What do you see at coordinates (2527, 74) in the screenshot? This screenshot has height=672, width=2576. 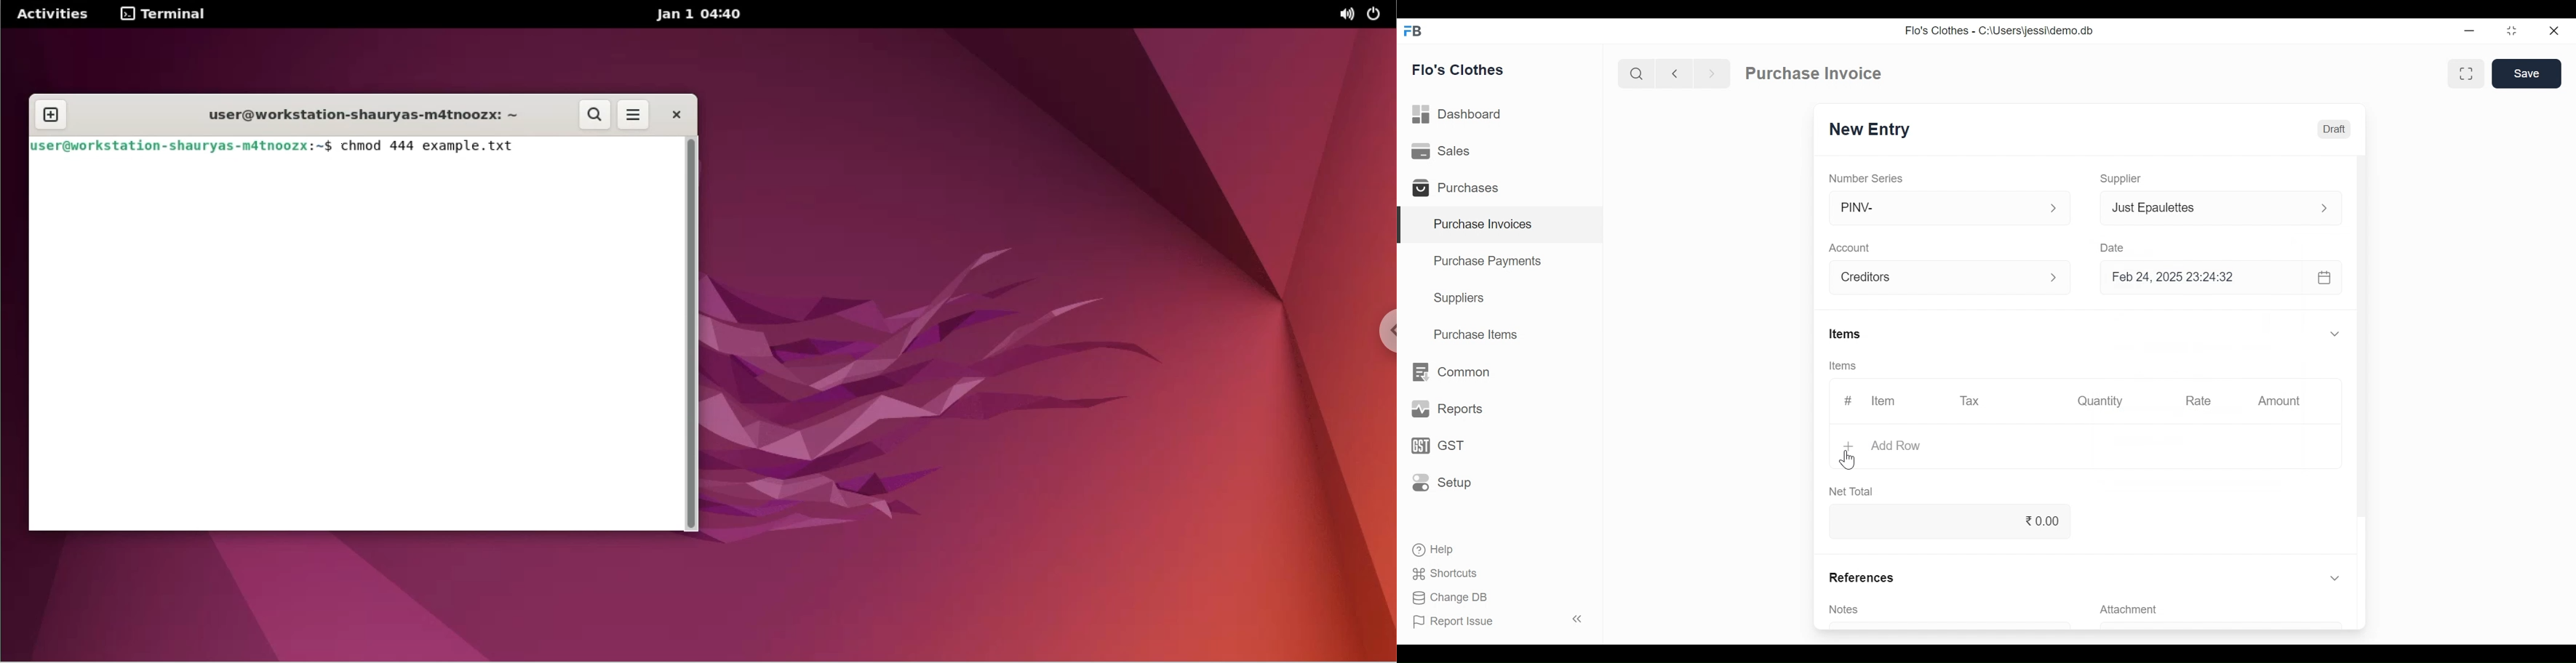 I see `Save` at bounding box center [2527, 74].